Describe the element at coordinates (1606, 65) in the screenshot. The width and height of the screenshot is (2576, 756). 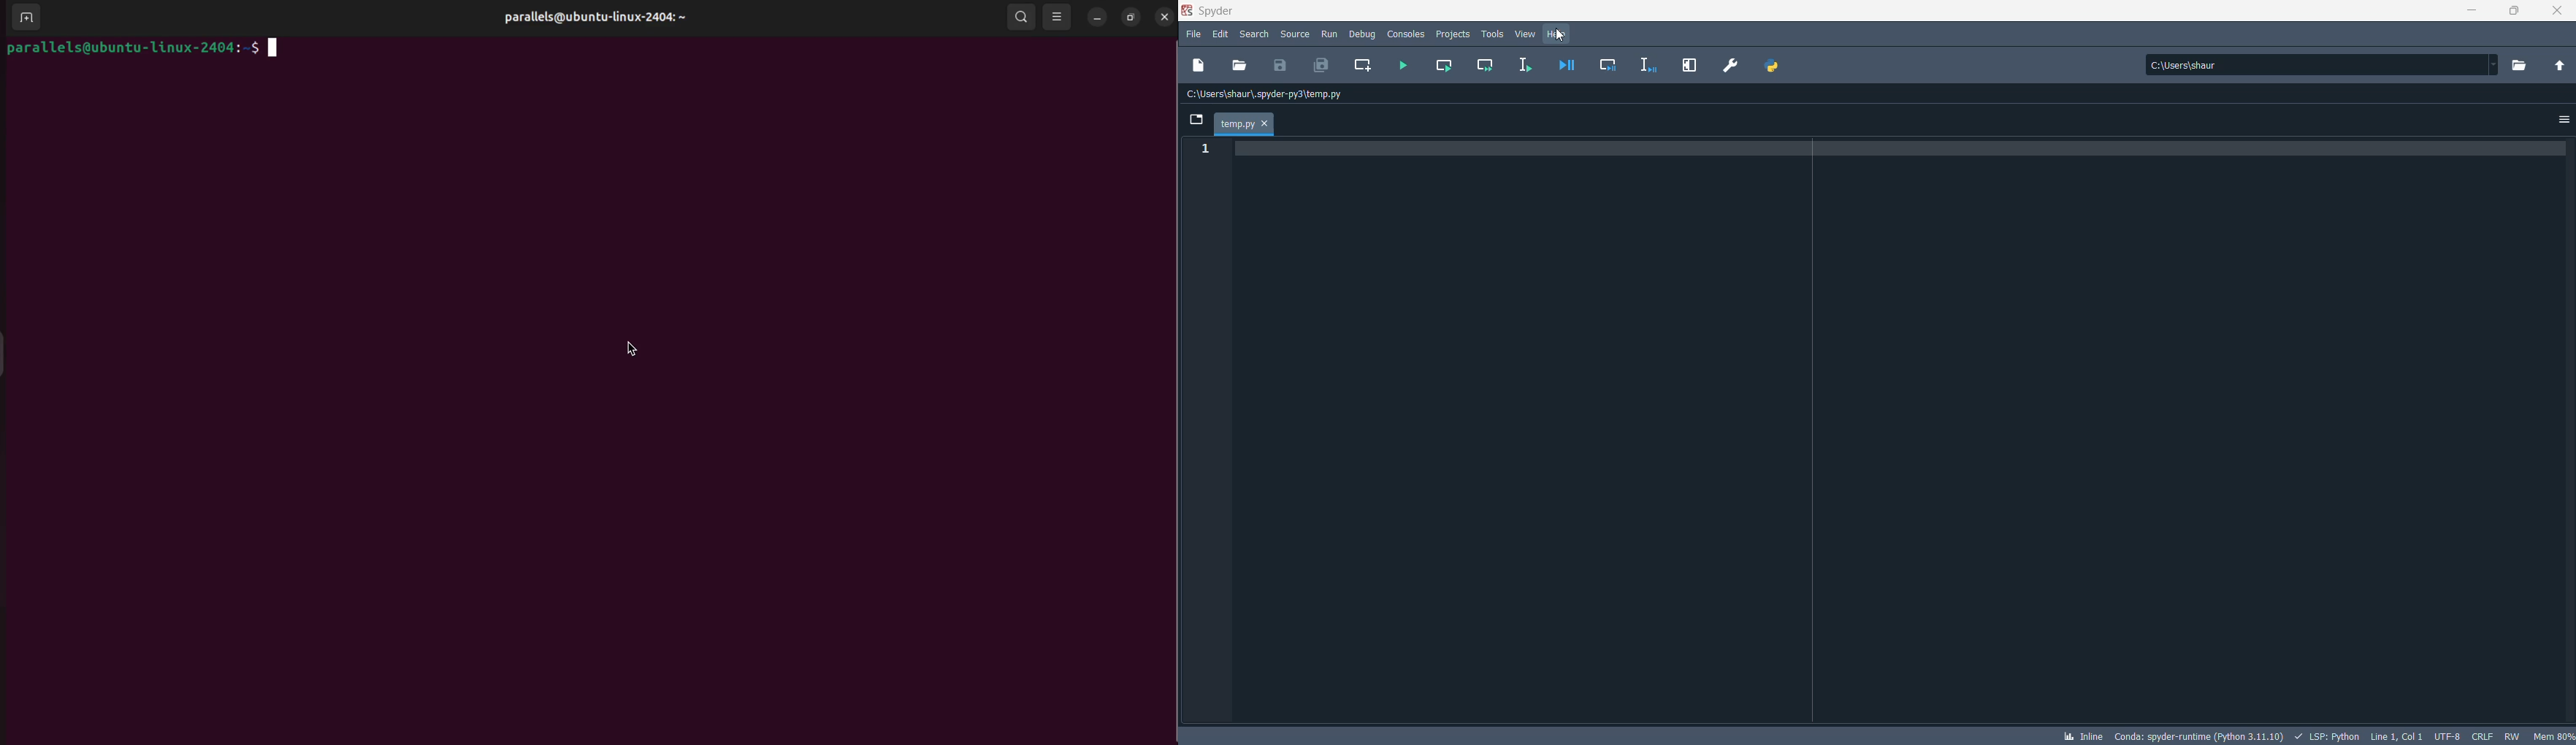
I see `debug cell` at that location.